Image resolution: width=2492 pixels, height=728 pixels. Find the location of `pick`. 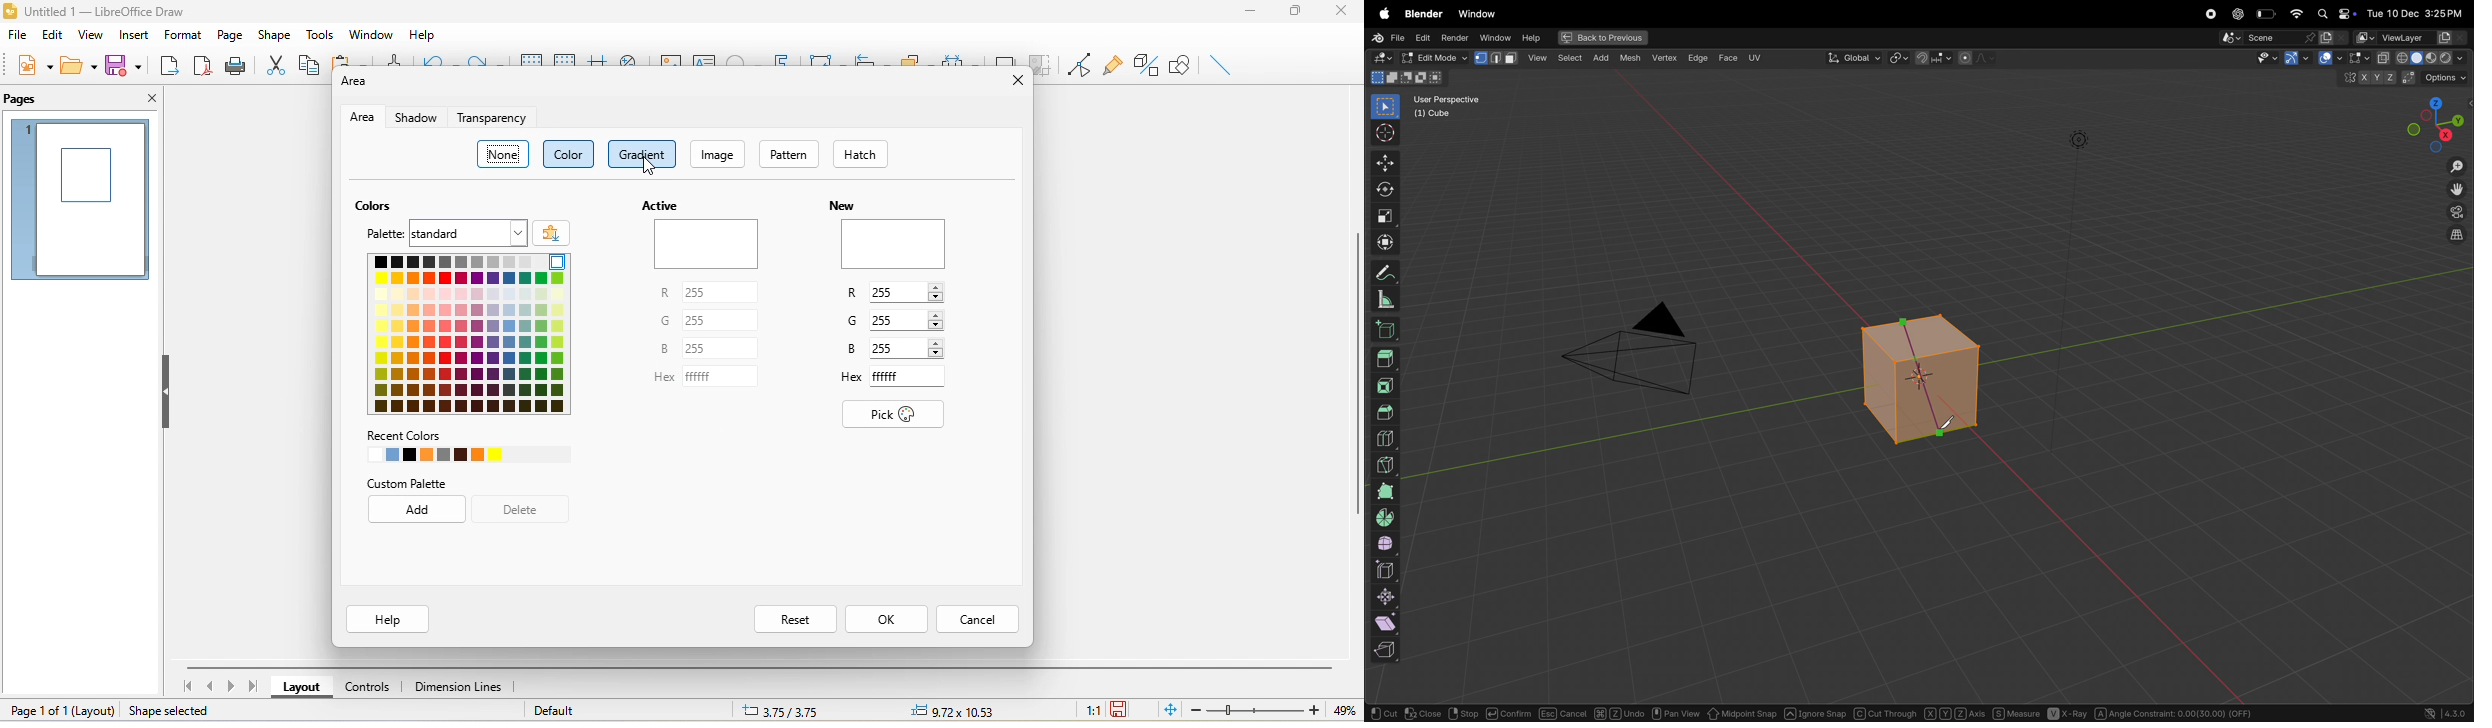

pick is located at coordinates (896, 414).